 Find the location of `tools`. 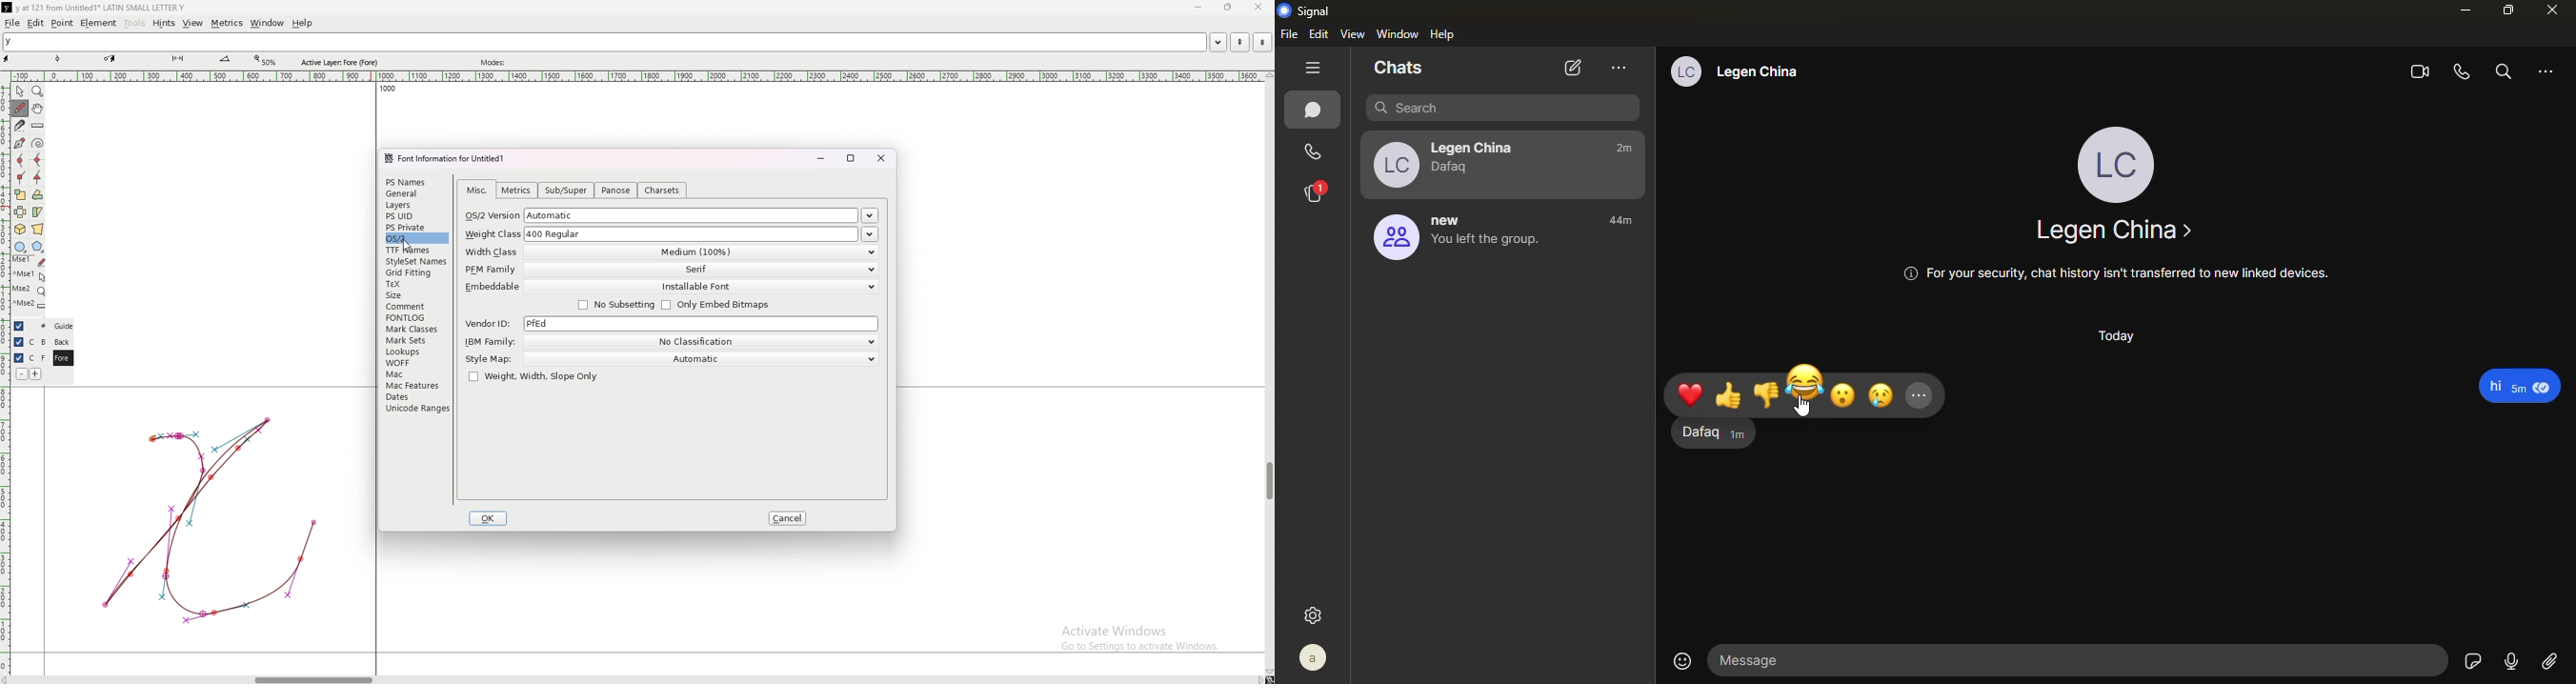

tools is located at coordinates (135, 23).